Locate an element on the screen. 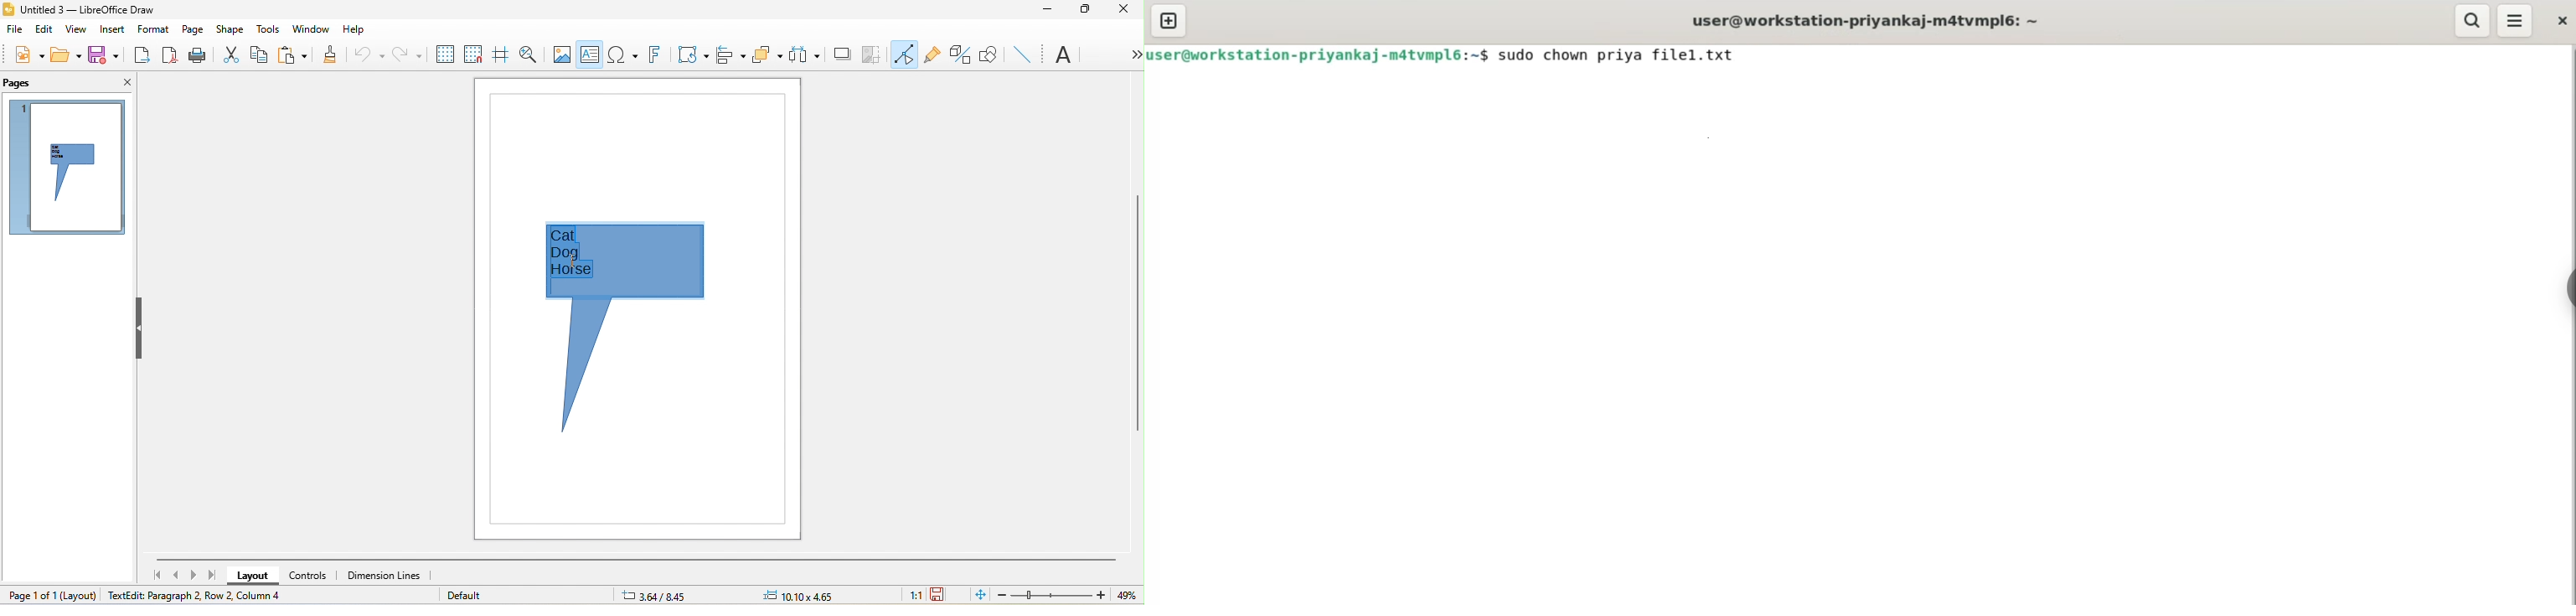  minimize is located at coordinates (1047, 10).